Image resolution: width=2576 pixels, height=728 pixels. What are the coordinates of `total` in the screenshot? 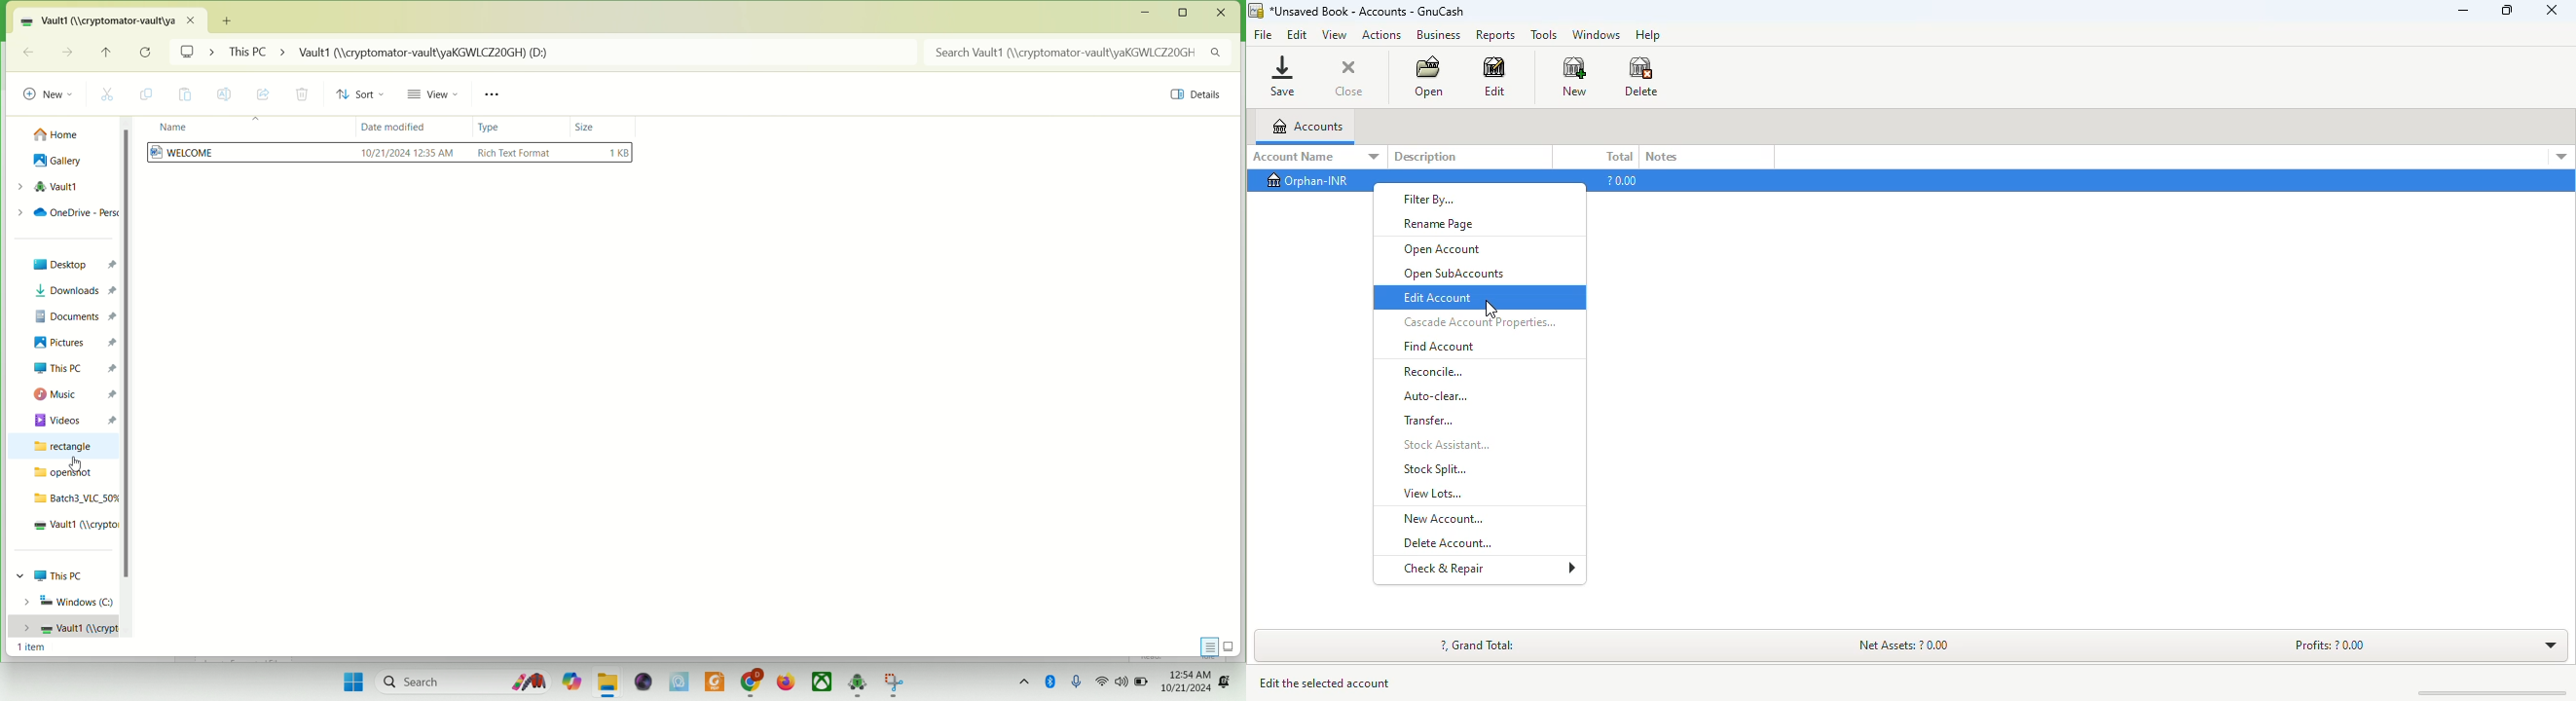 It's located at (1620, 156).